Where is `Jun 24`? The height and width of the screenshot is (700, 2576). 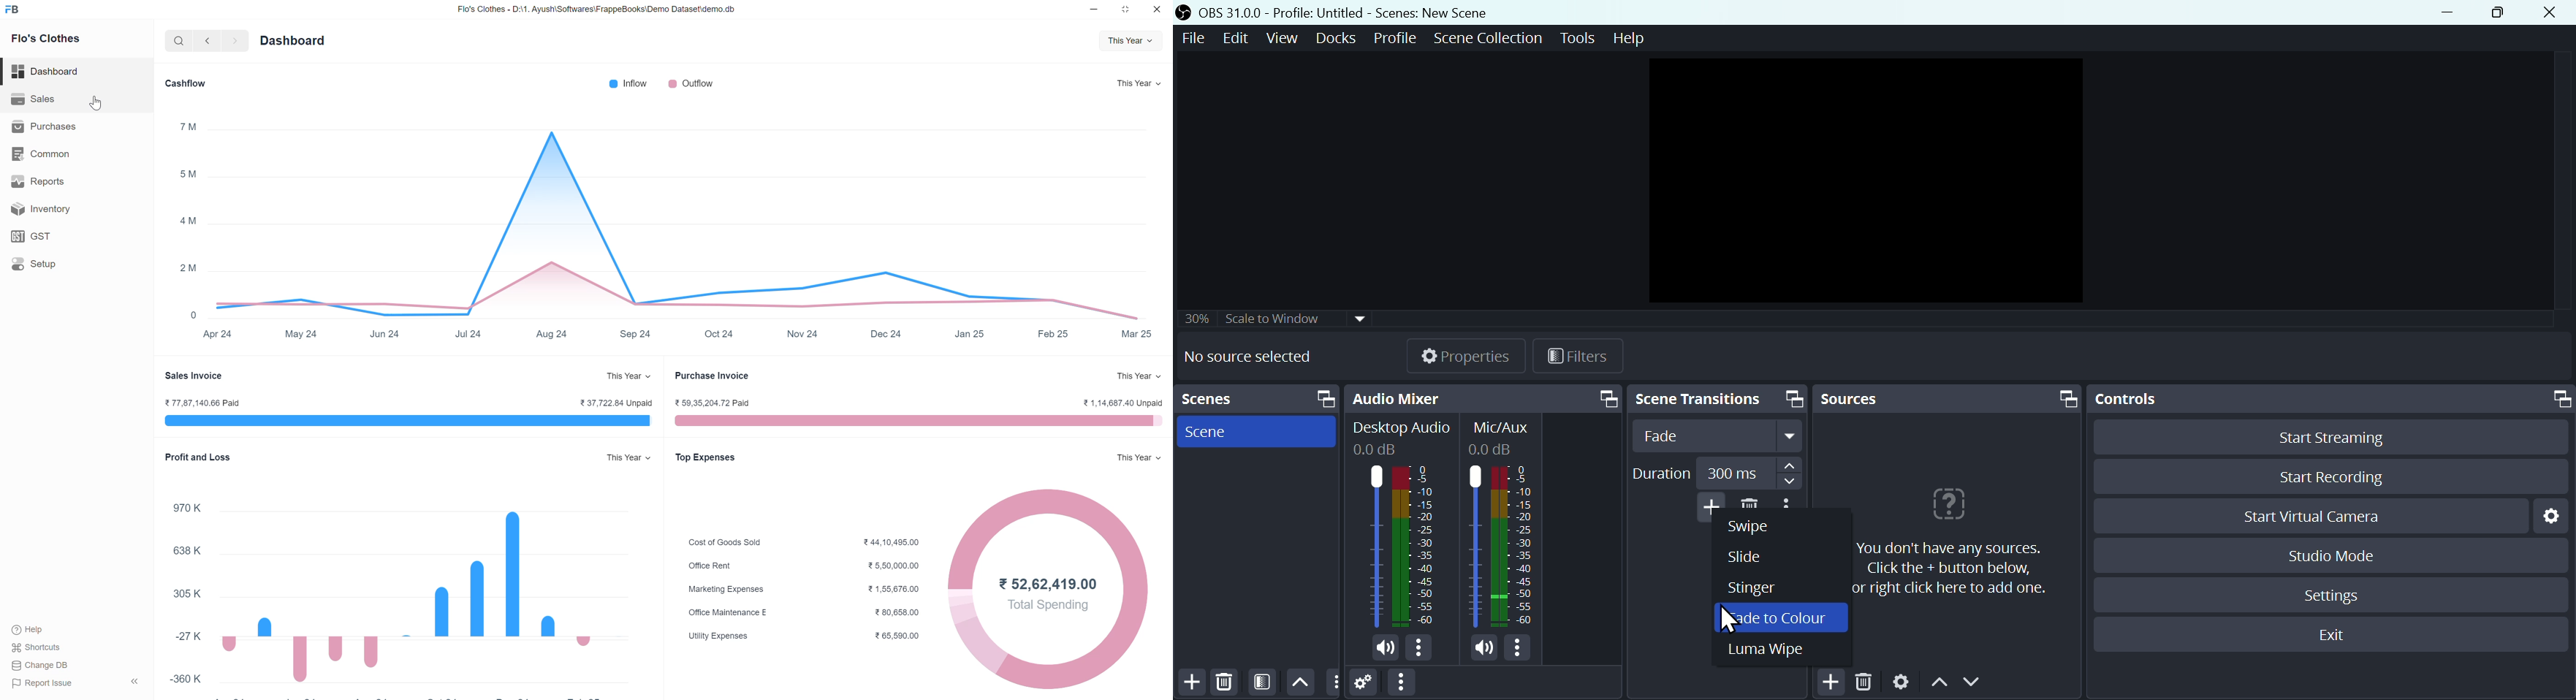 Jun 24 is located at coordinates (387, 335).